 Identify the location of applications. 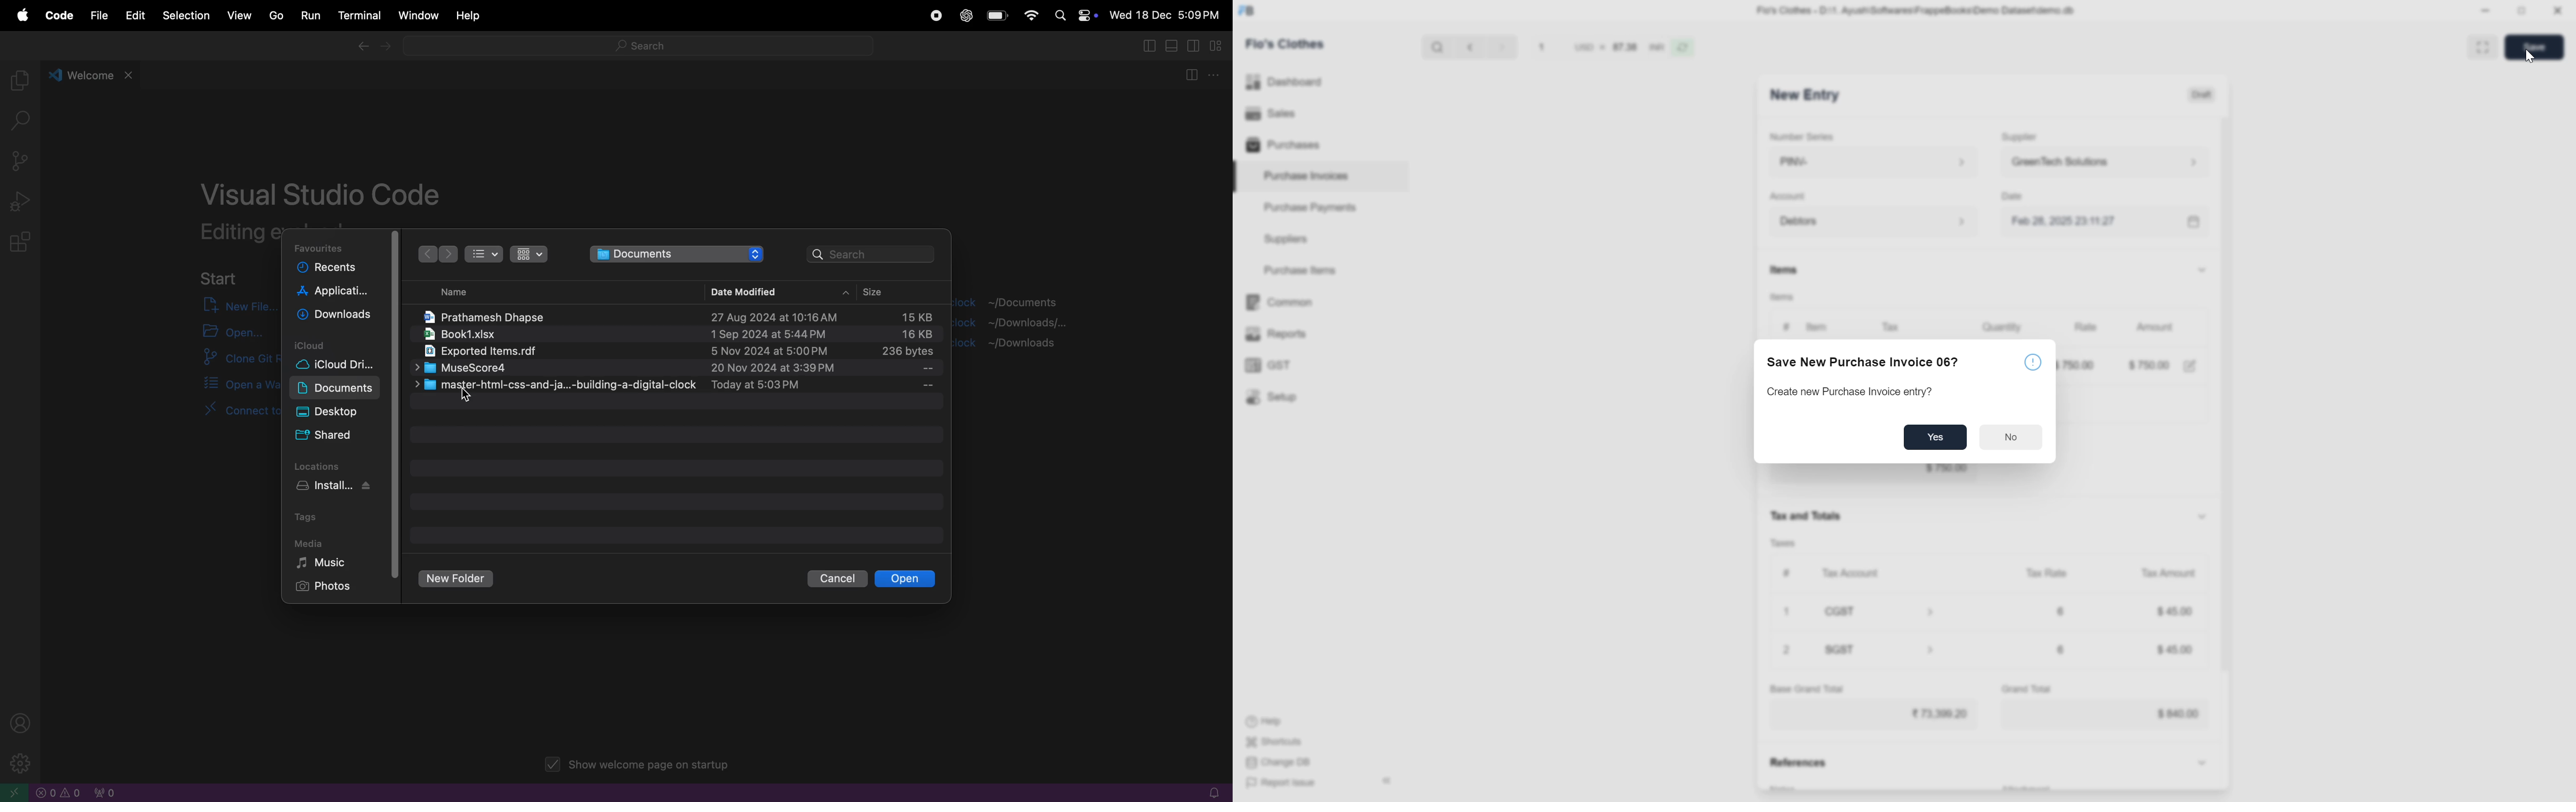
(335, 293).